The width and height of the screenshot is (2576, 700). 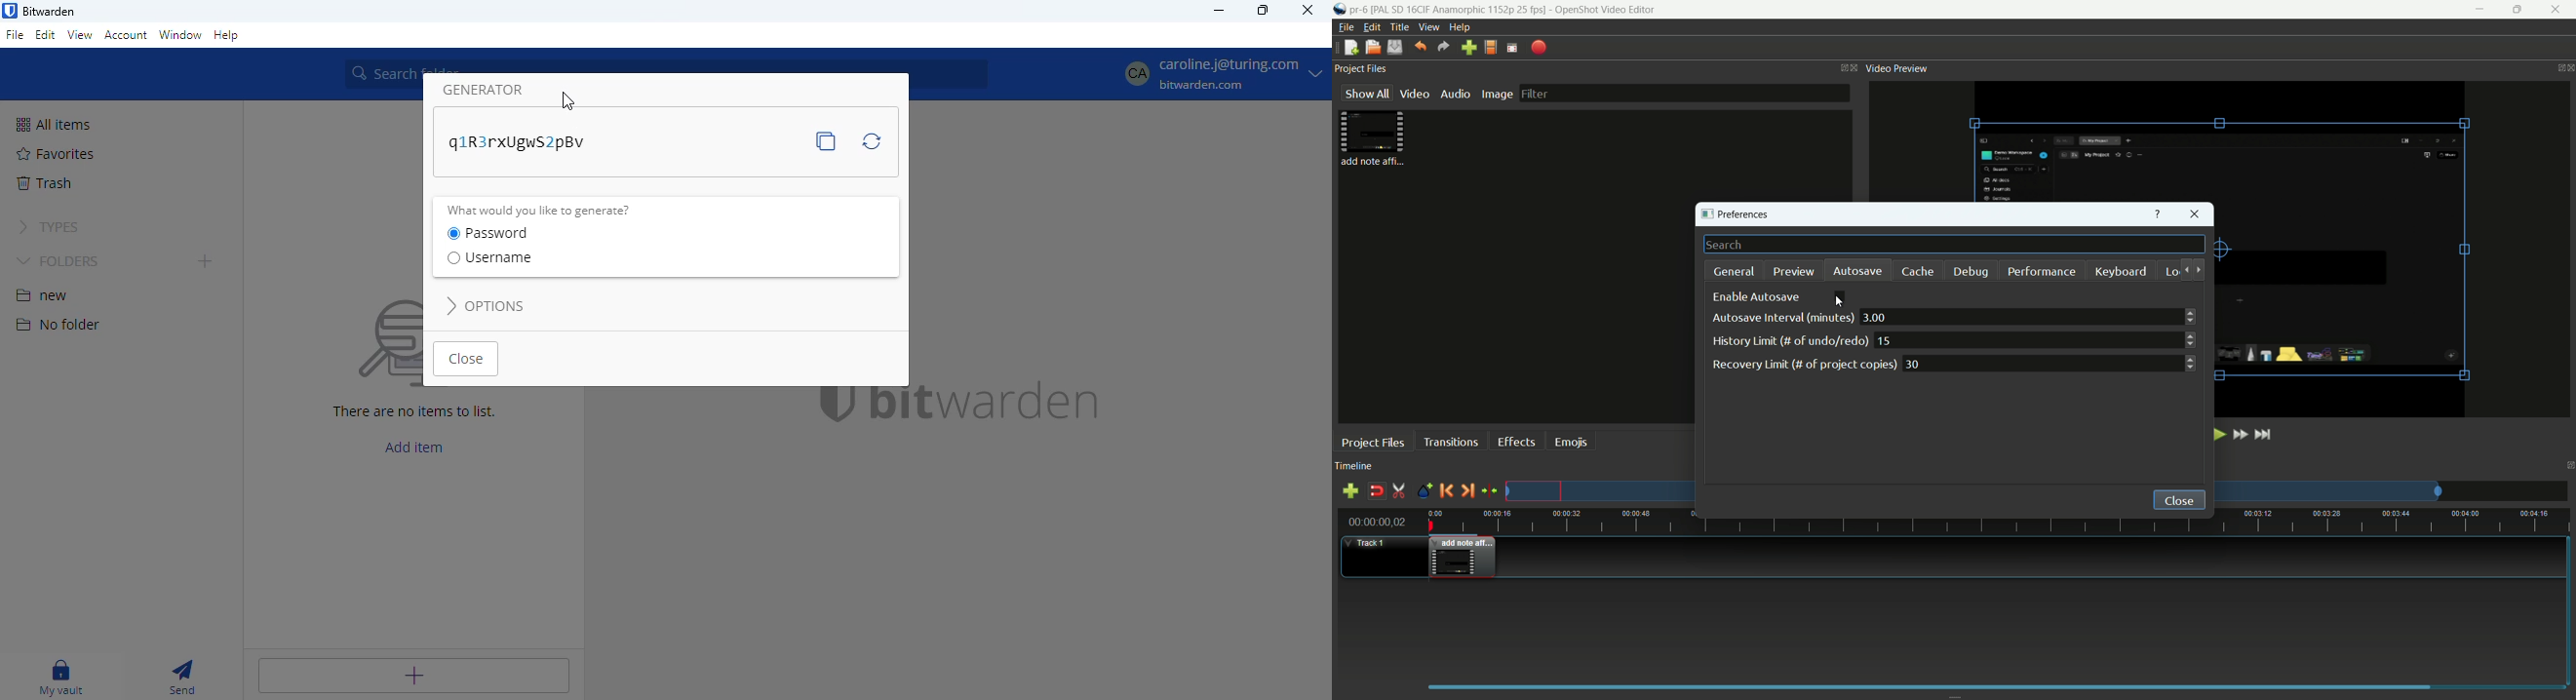 I want to click on move forward, so click(x=2200, y=270).